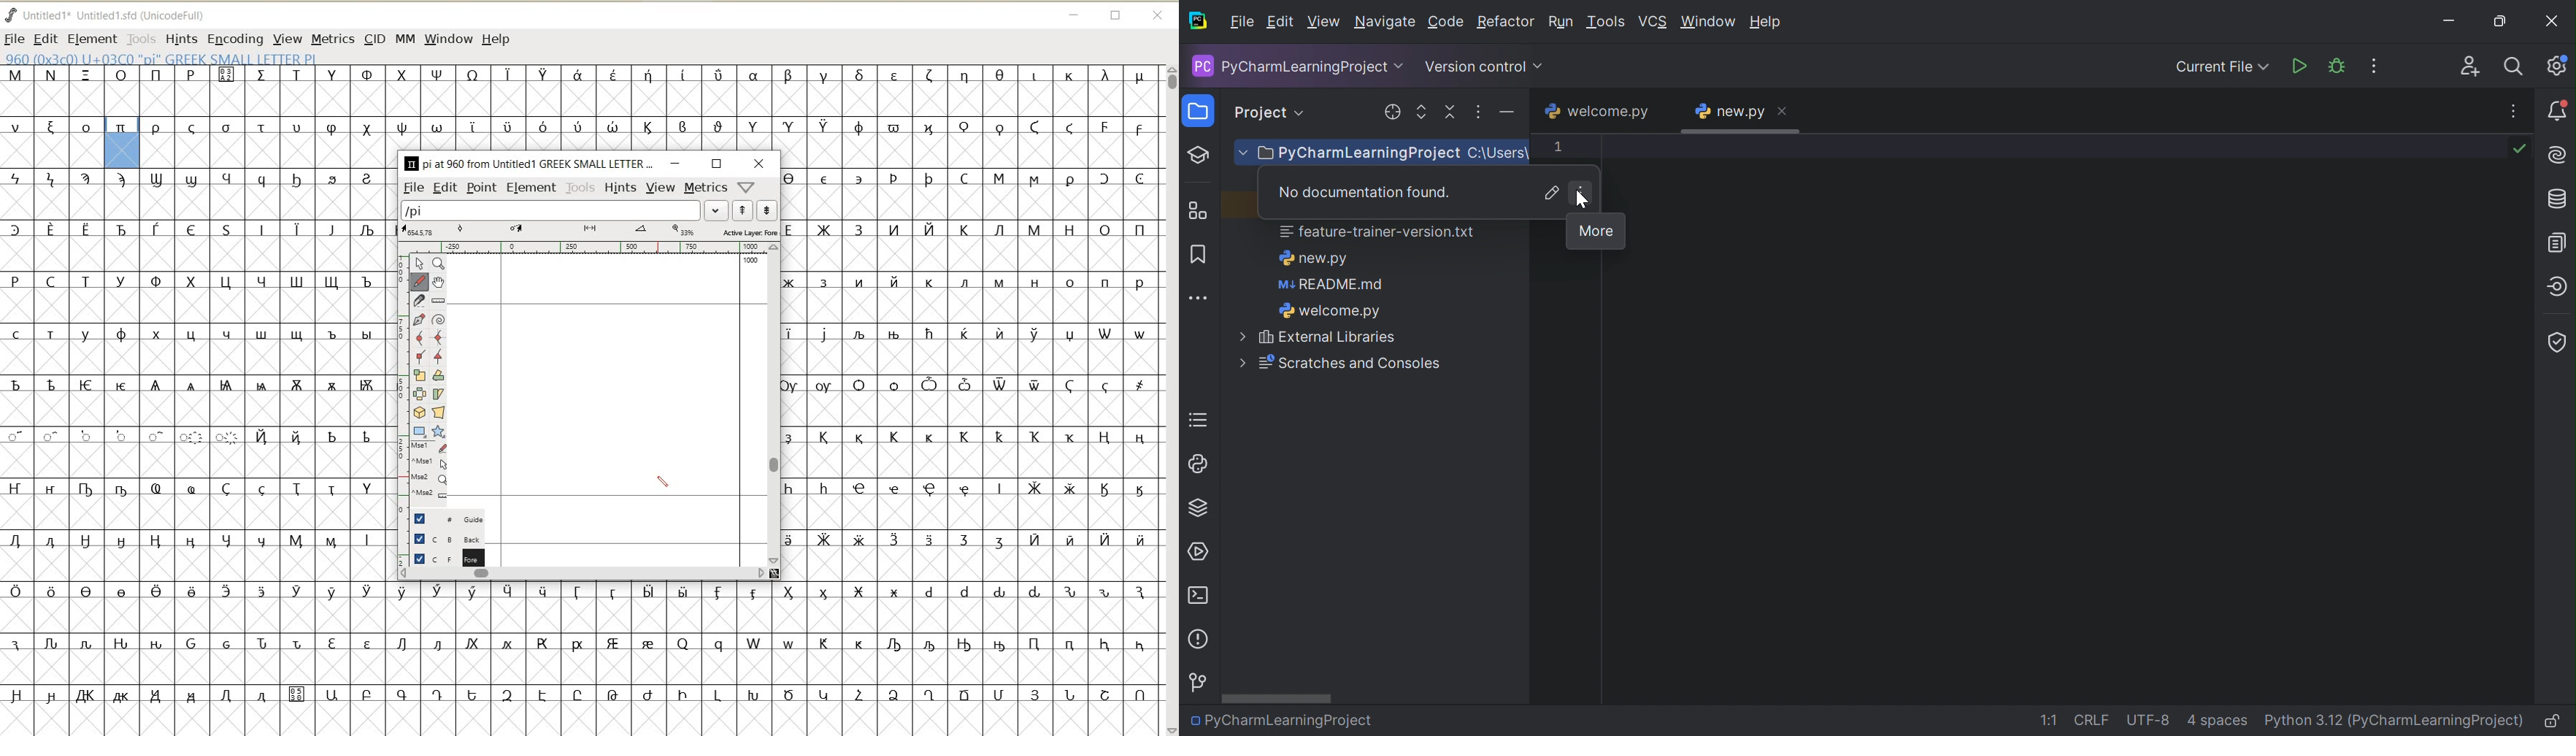 Image resolution: width=2576 pixels, height=756 pixels. What do you see at coordinates (1553, 193) in the screenshot?
I see `Jump to source` at bounding box center [1553, 193].